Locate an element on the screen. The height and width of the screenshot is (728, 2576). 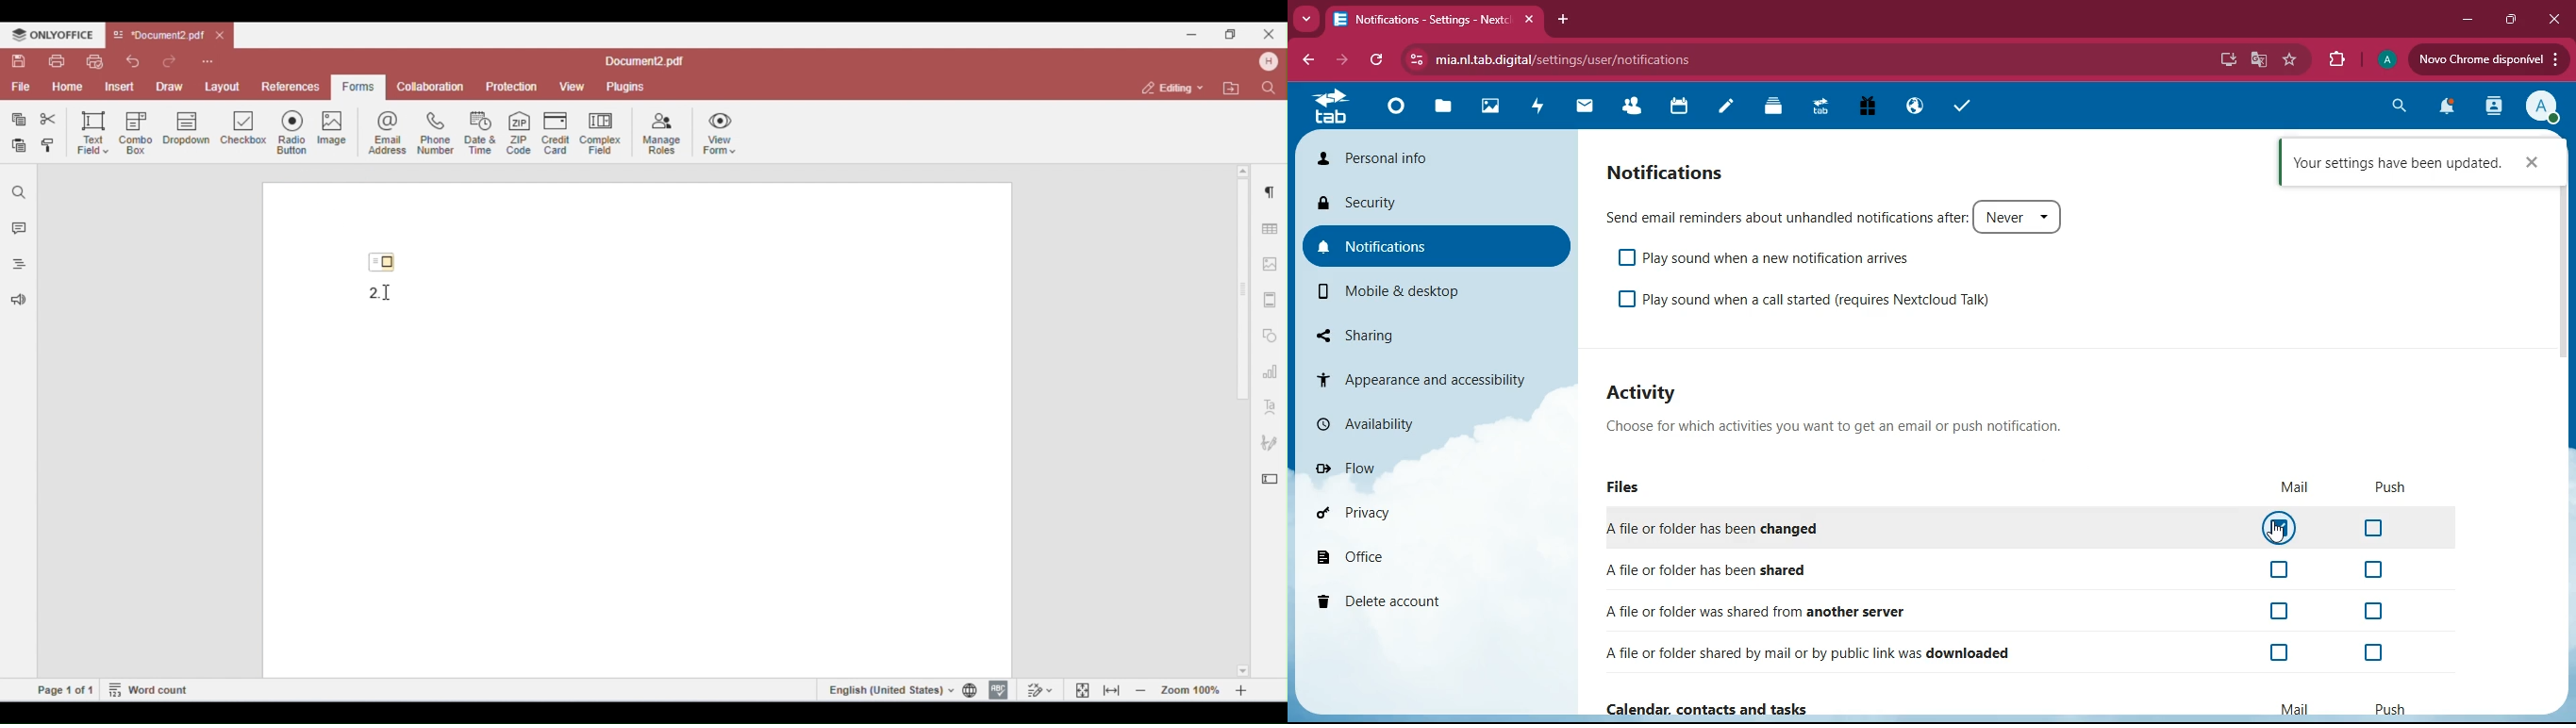
url is located at coordinates (1547, 59).